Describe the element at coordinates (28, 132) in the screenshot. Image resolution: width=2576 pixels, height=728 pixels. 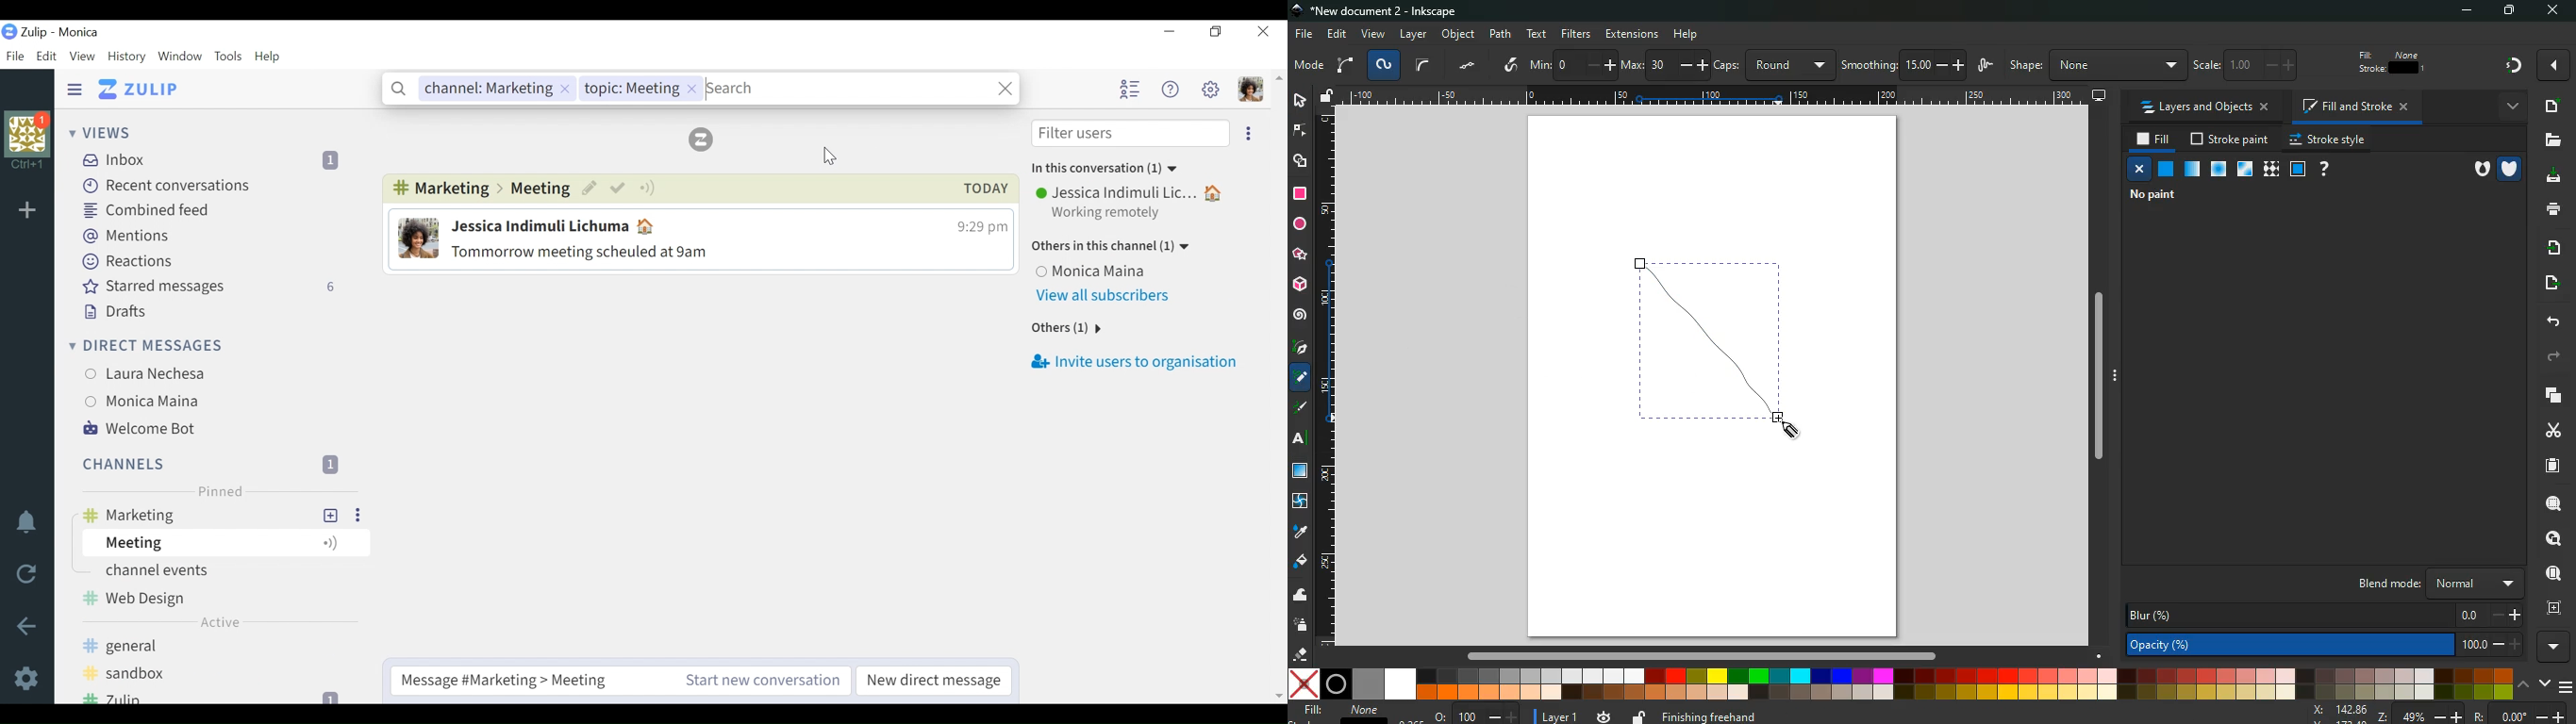
I see `organisation photo` at that location.